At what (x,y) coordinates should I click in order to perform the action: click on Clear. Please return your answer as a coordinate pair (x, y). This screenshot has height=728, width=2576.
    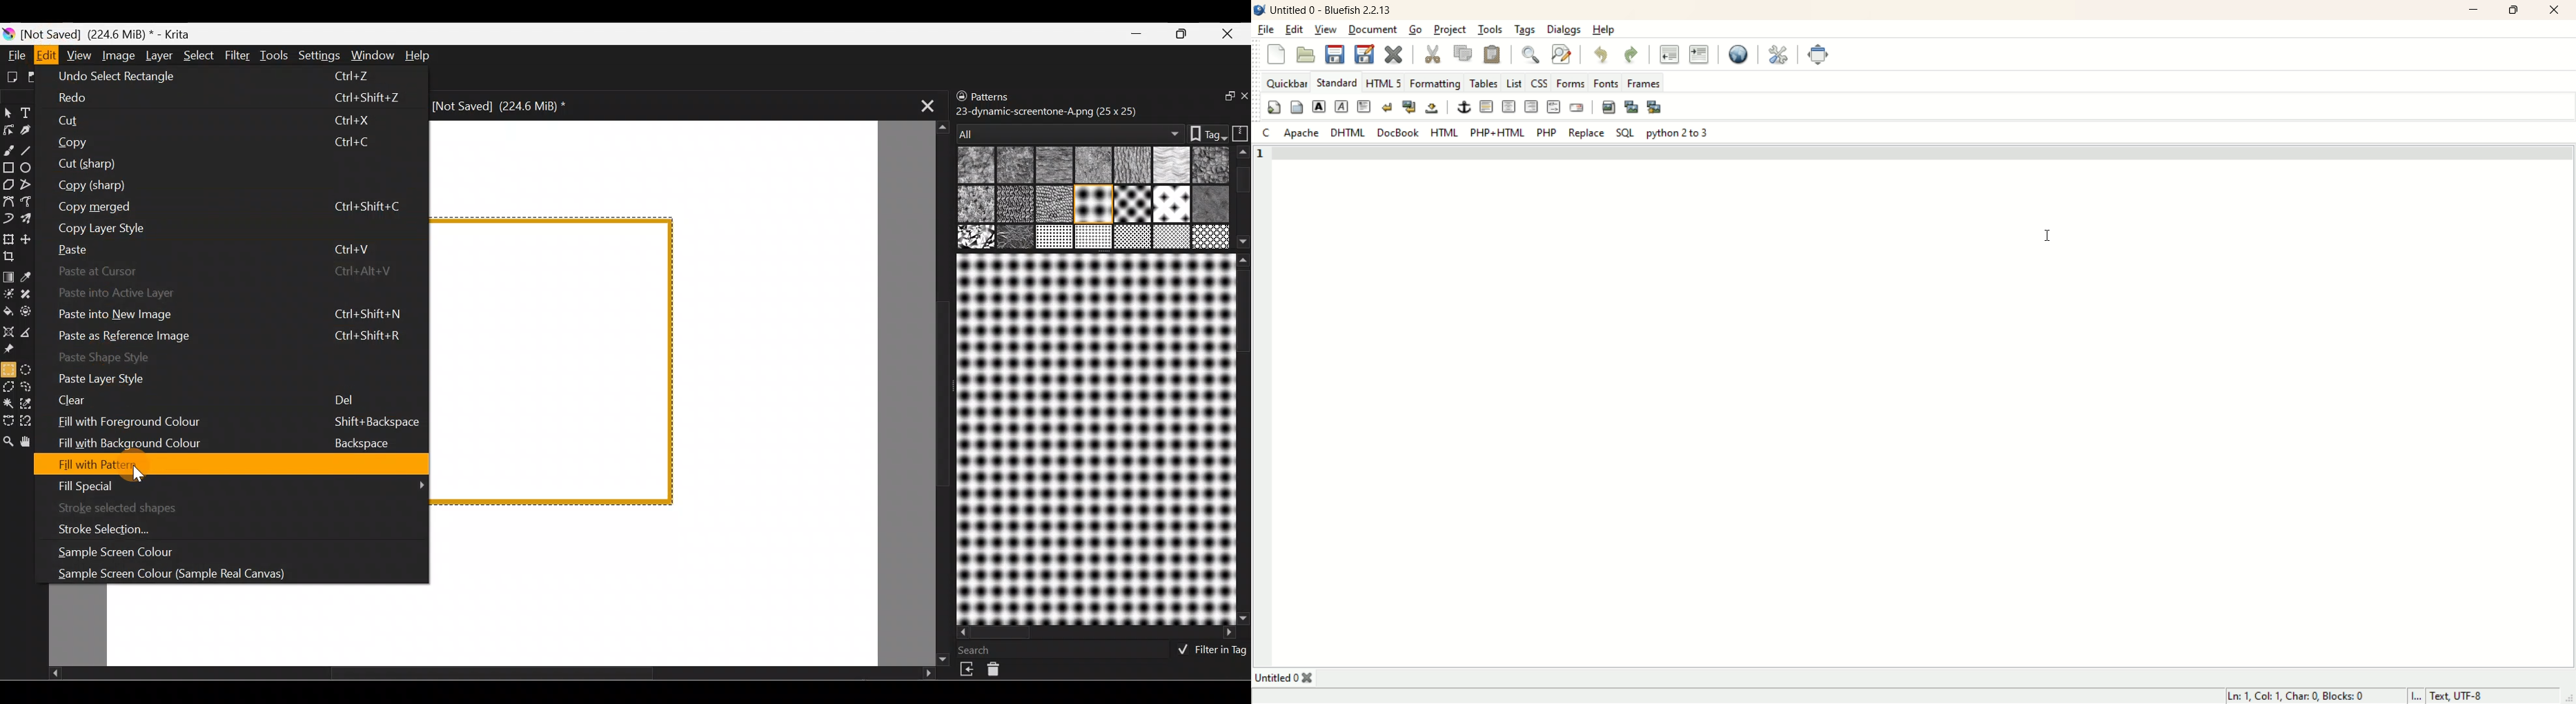
    Looking at the image, I should click on (206, 400).